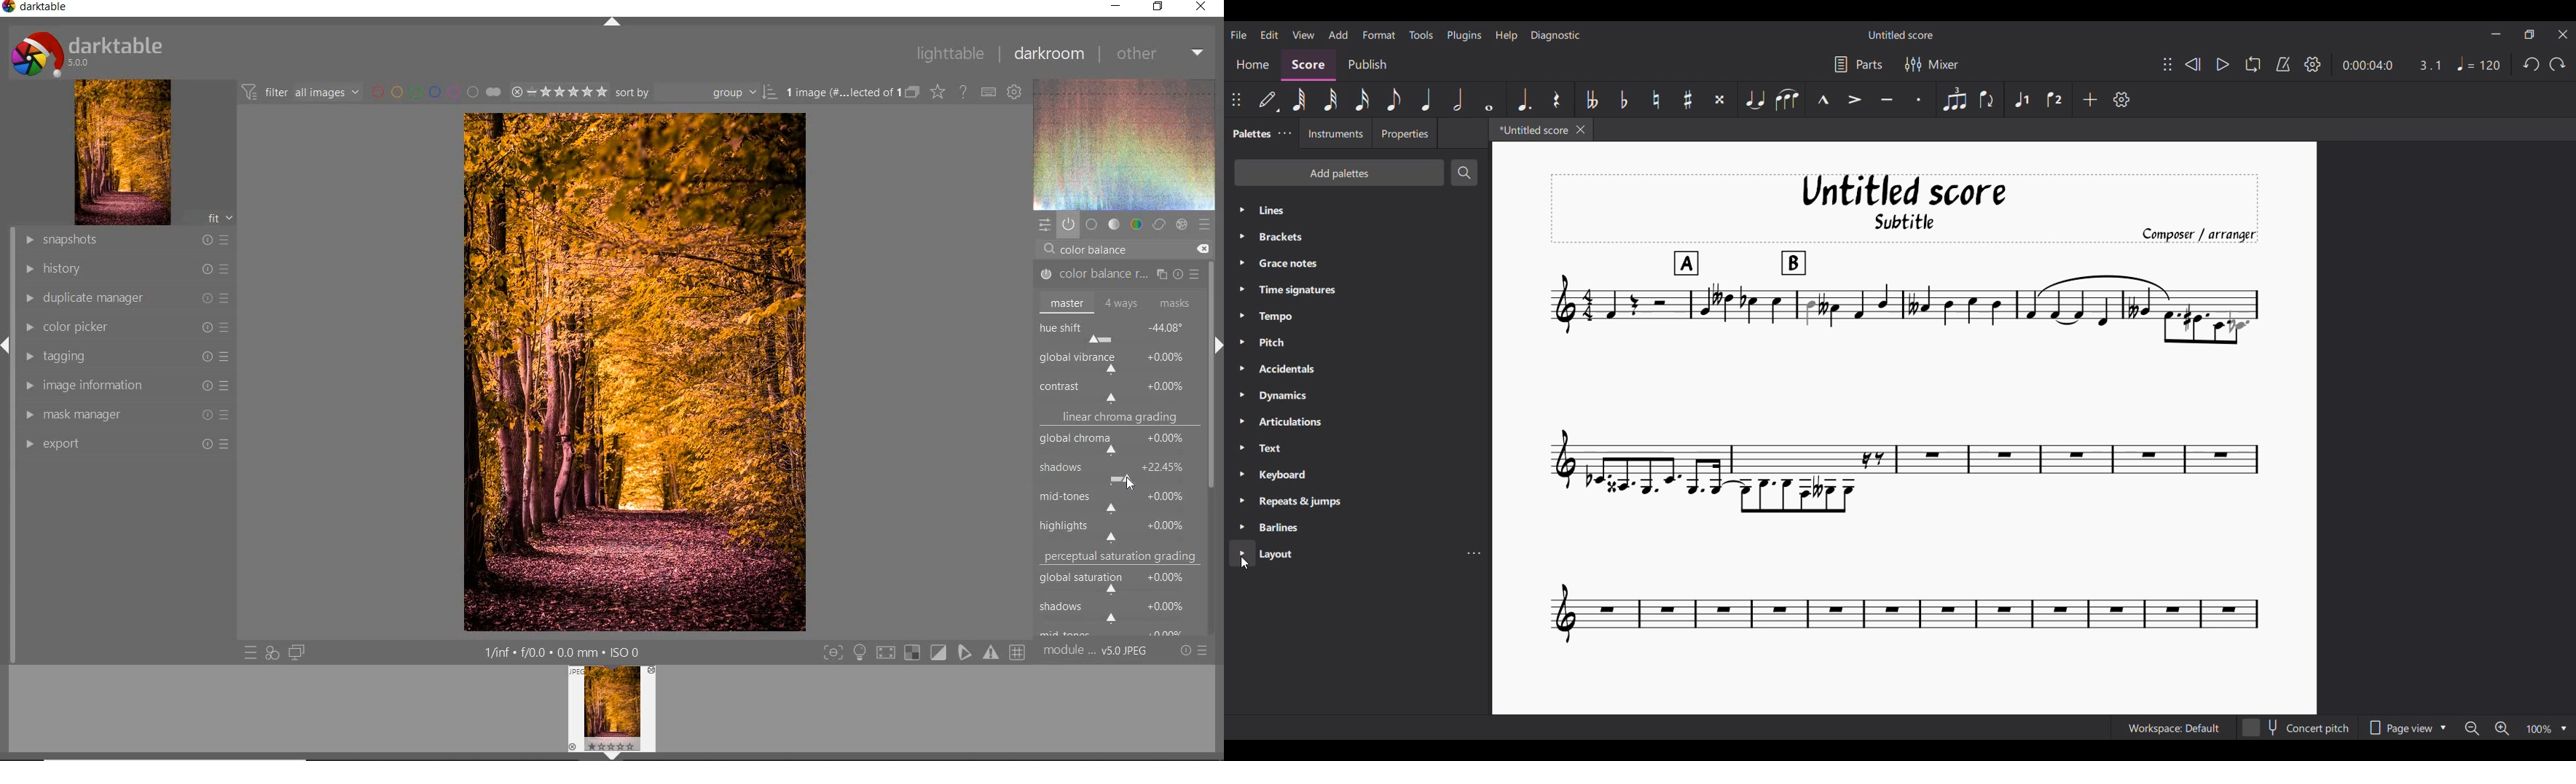 This screenshot has width=2576, height=784. Describe the element at coordinates (1580, 130) in the screenshot. I see `Close tab` at that location.